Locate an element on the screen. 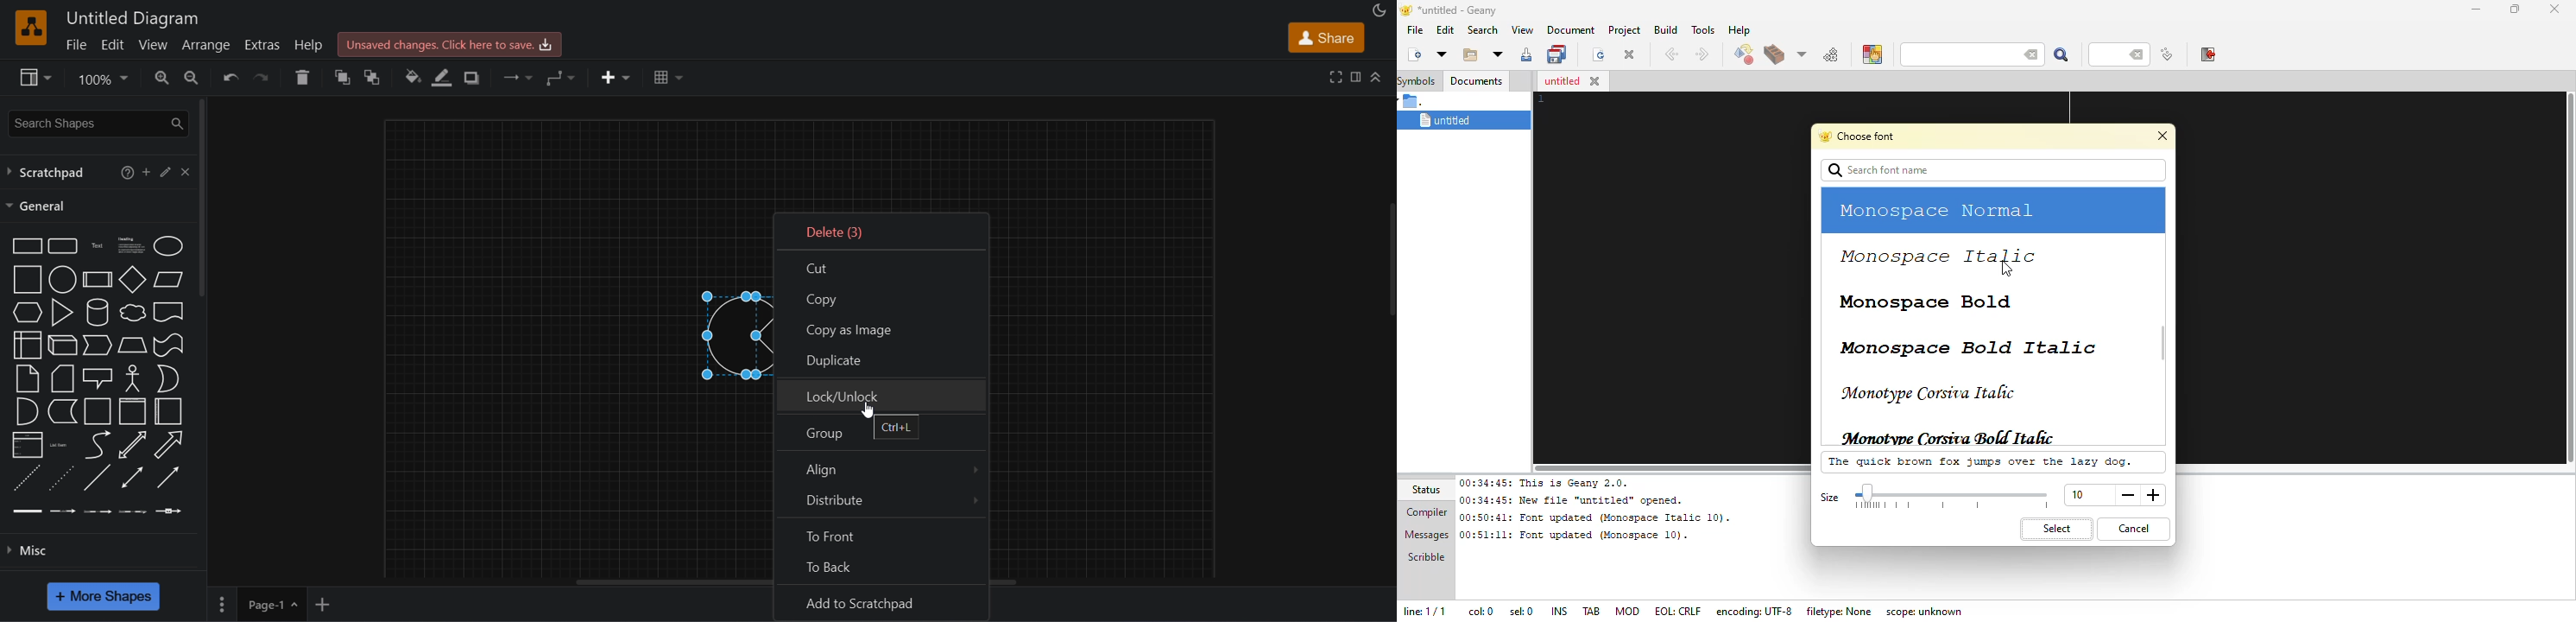  taPE is located at coordinates (169, 345).